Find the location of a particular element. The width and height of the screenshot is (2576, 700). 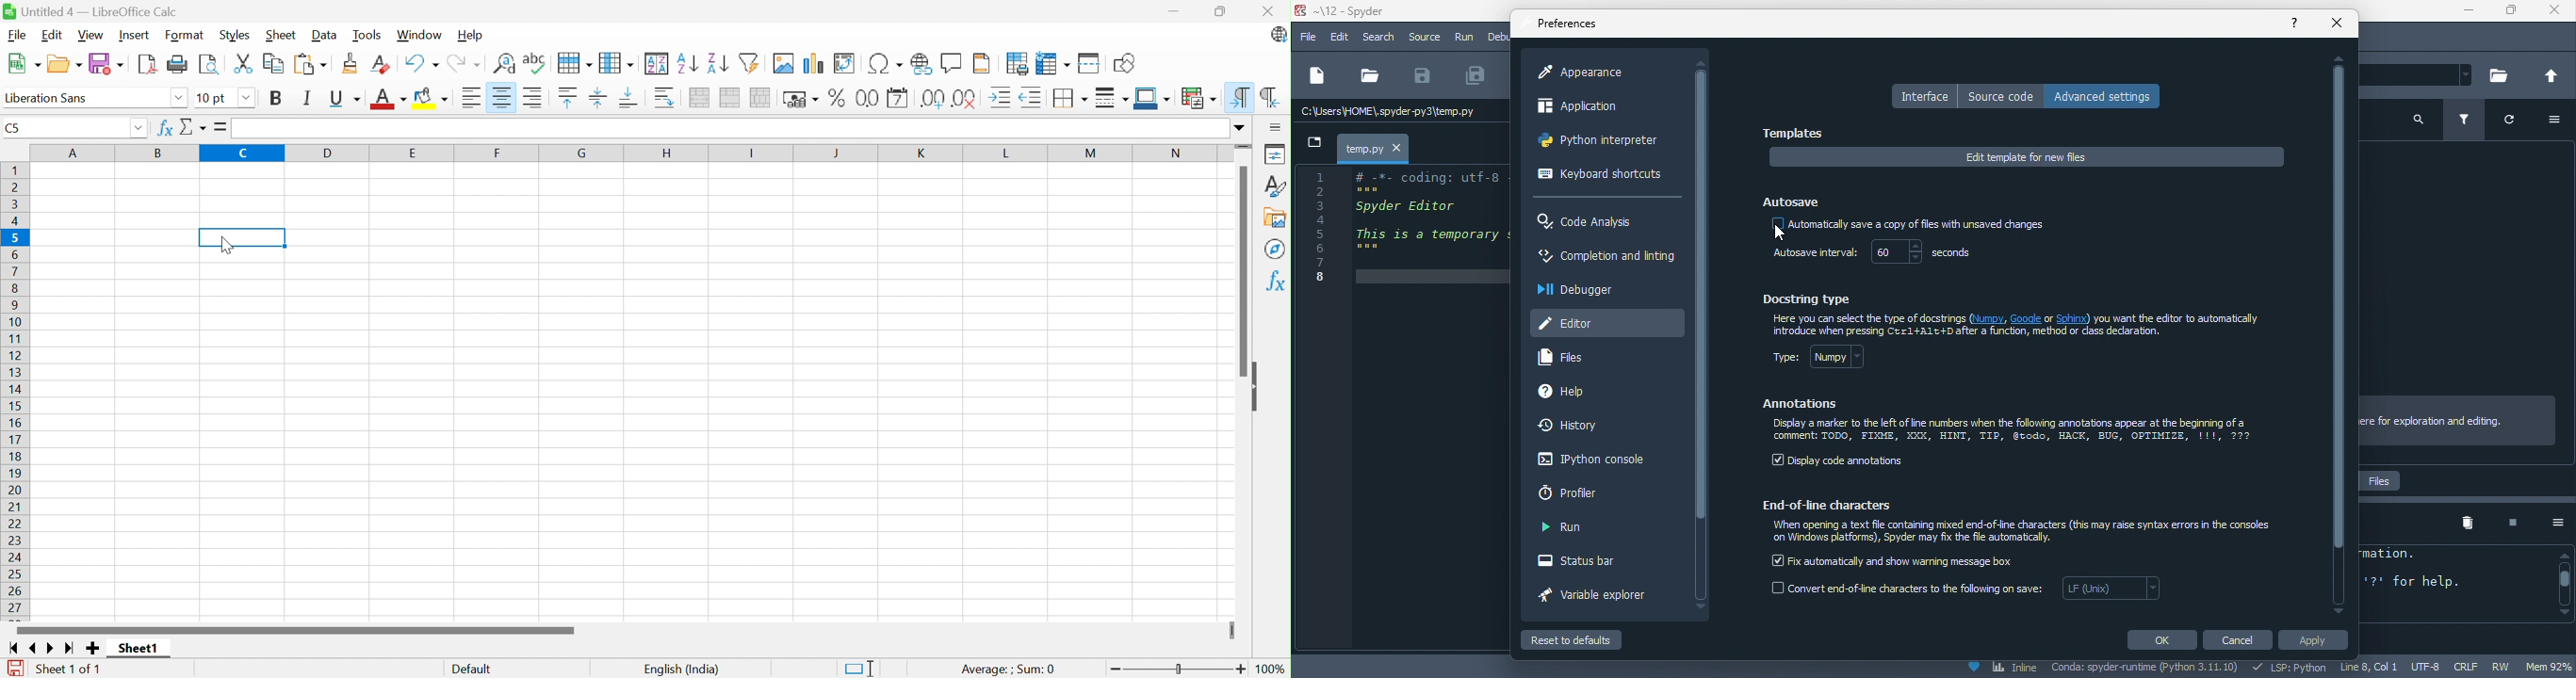

display code annotations is located at coordinates (1839, 462).